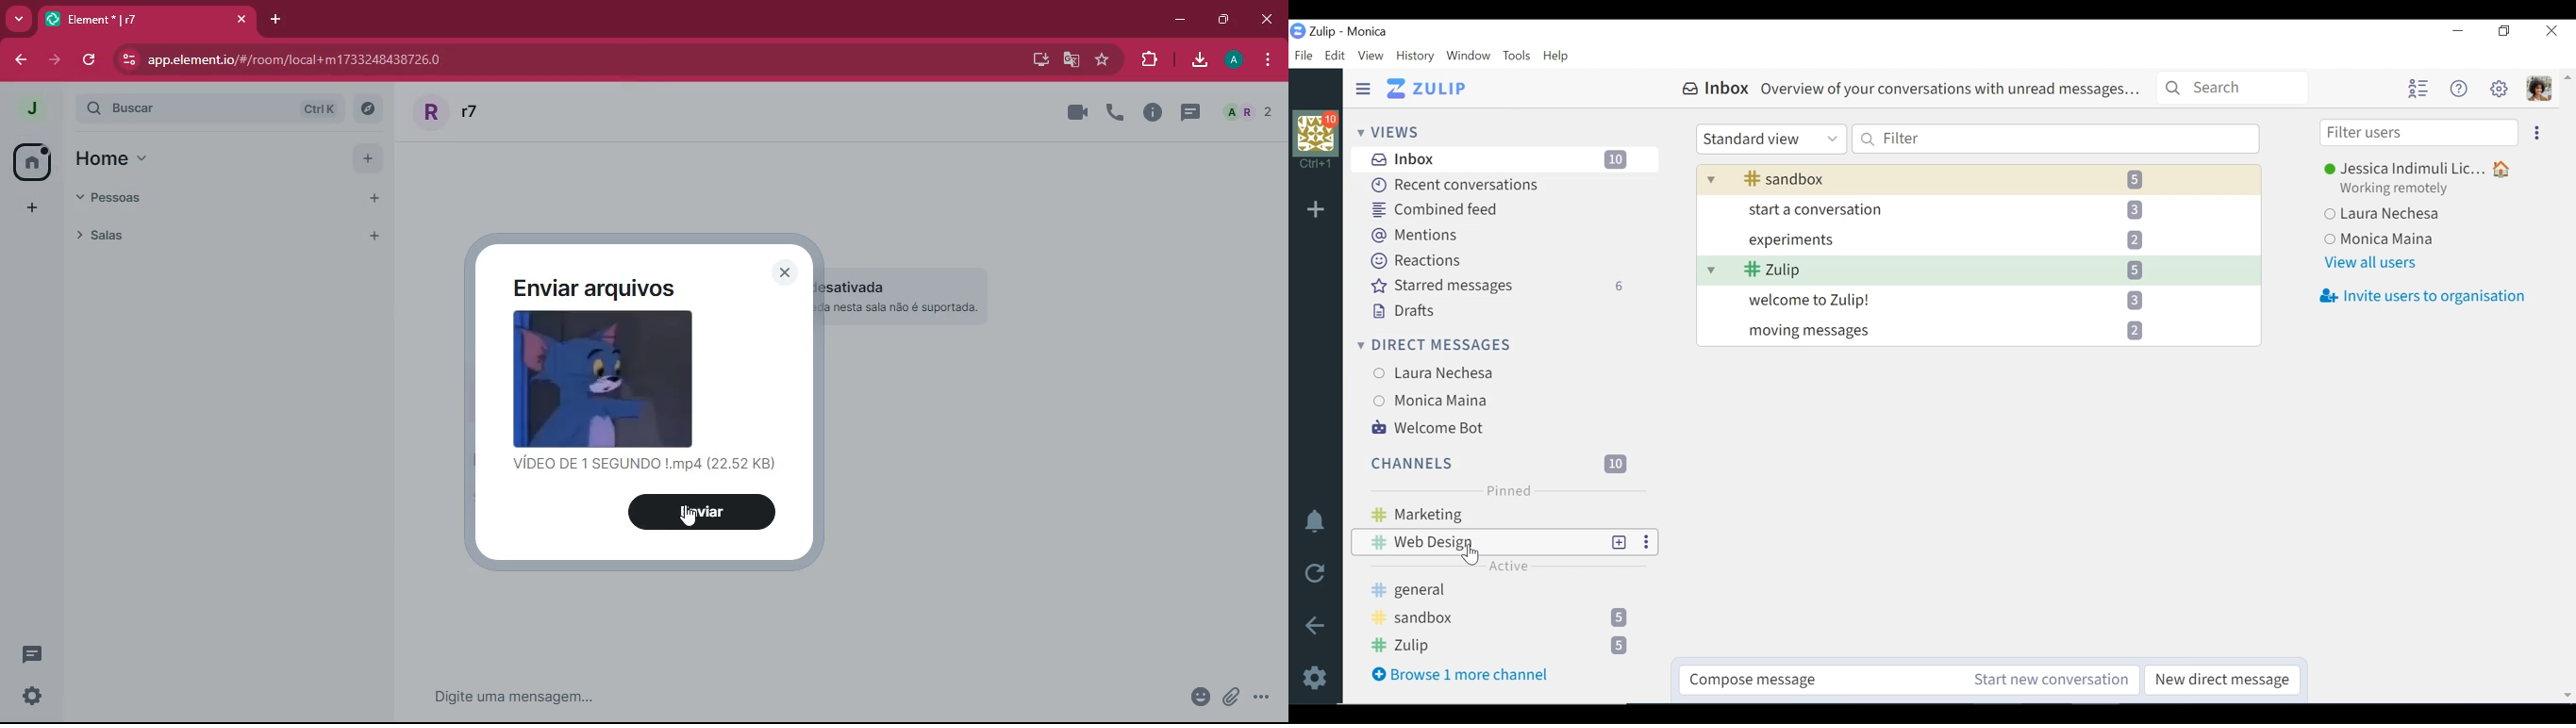  Describe the element at coordinates (1974, 268) in the screenshot. I see `Zulip channel dropdown` at that location.